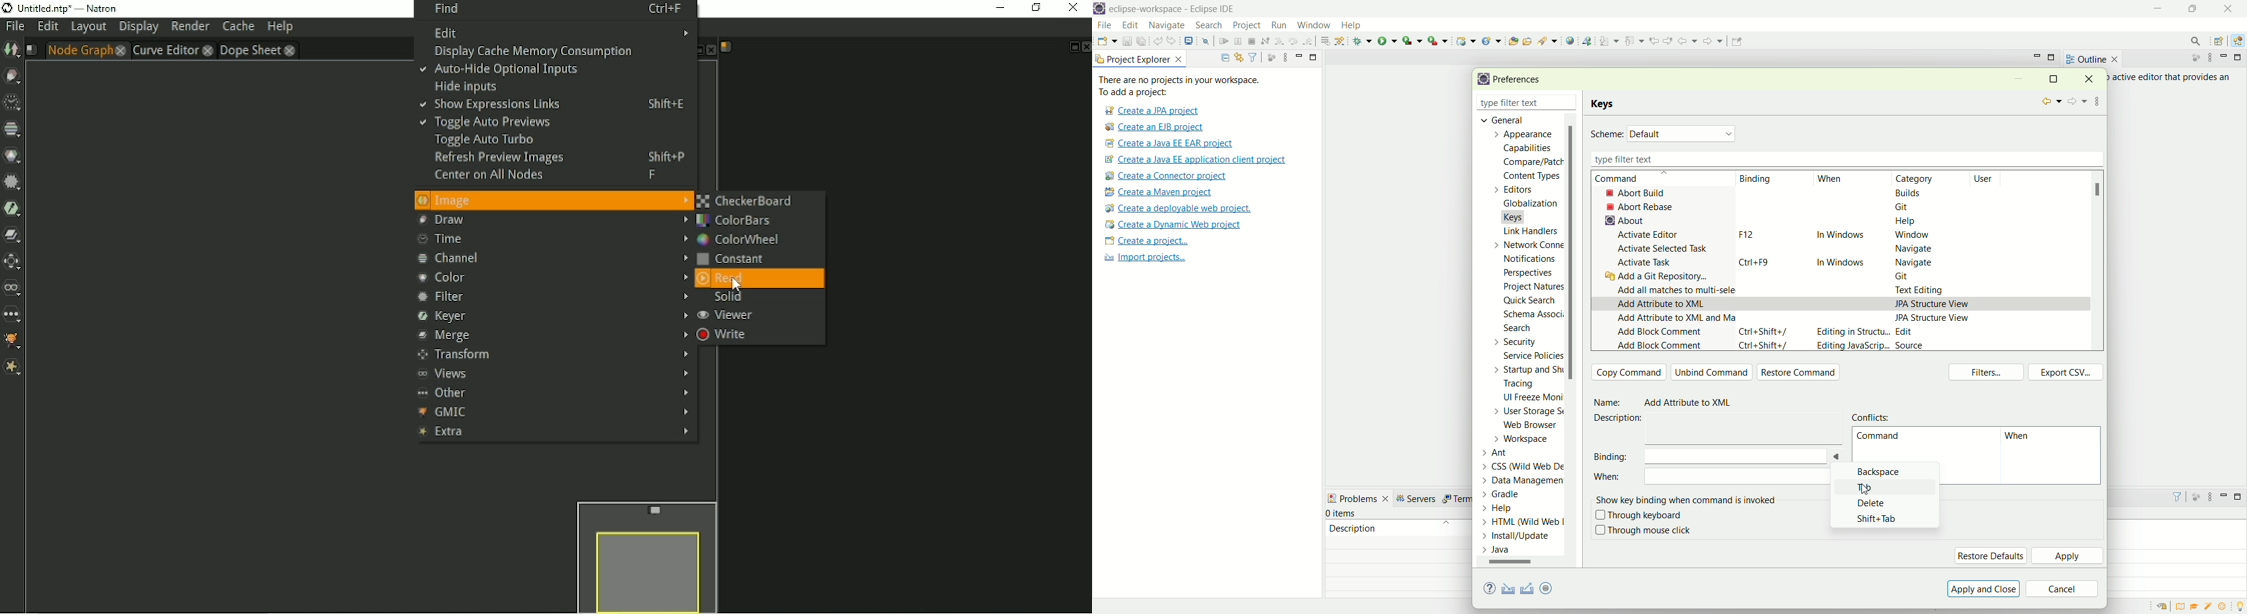 The image size is (2268, 616). I want to click on schema association, so click(1535, 315).